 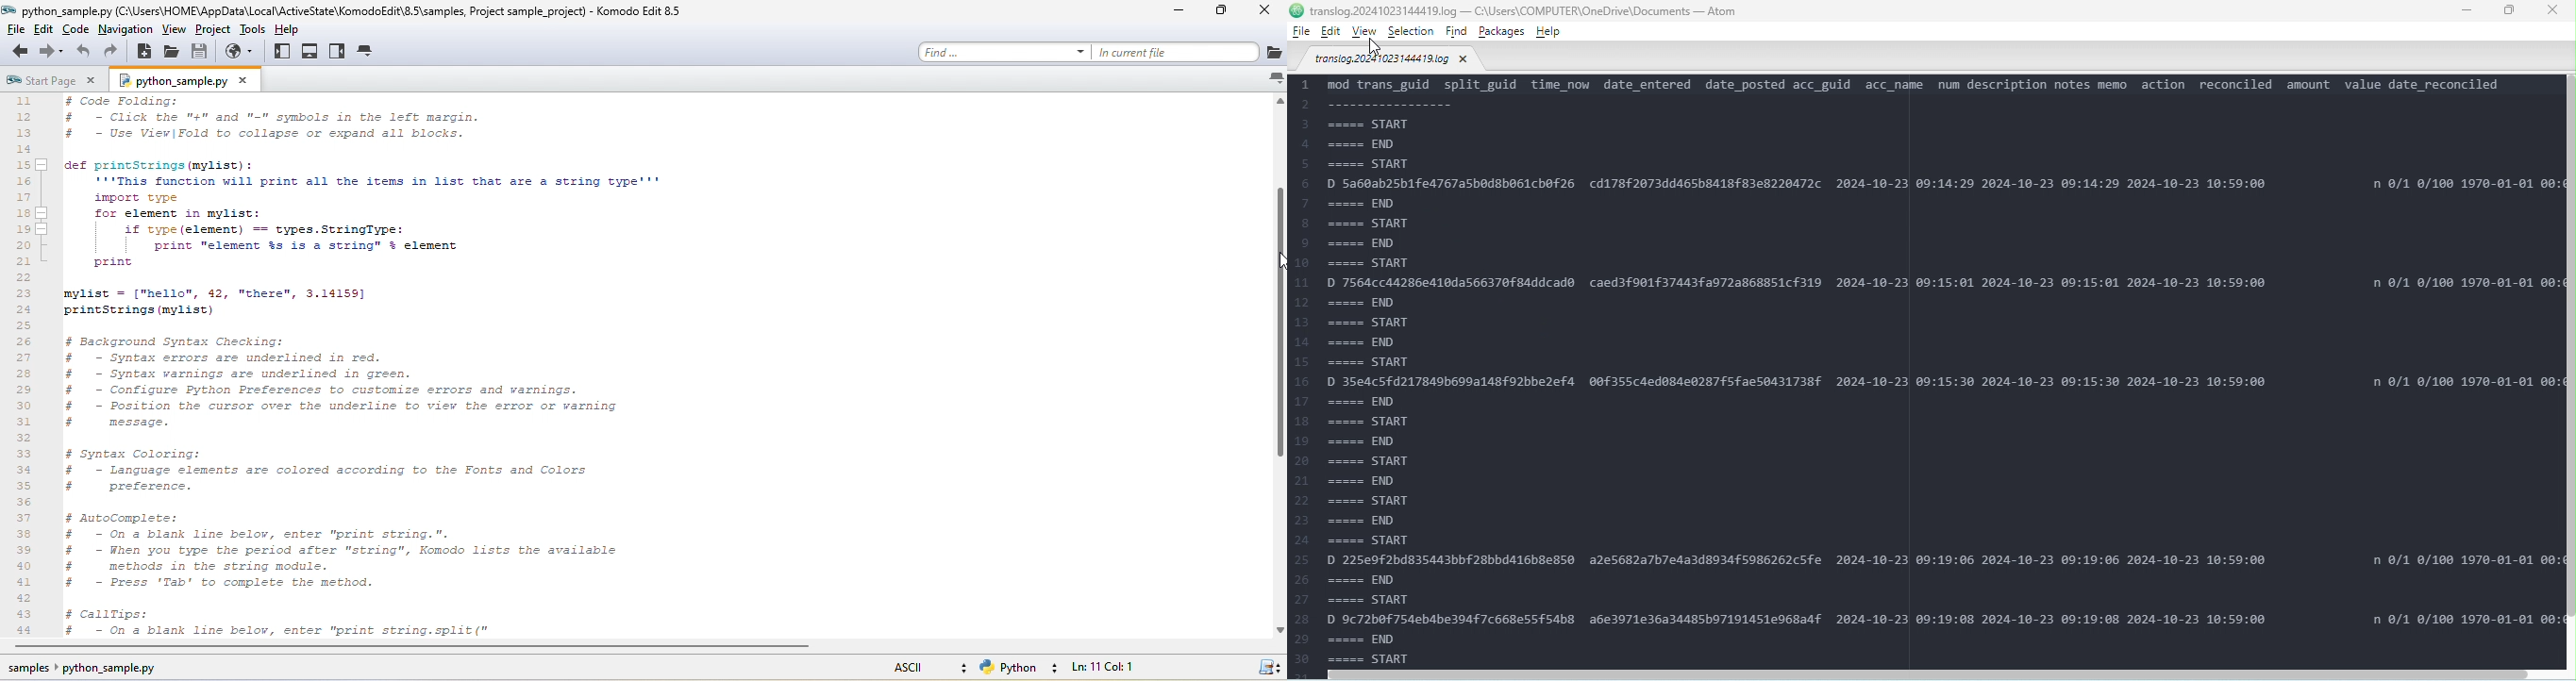 What do you see at coordinates (174, 32) in the screenshot?
I see `view` at bounding box center [174, 32].